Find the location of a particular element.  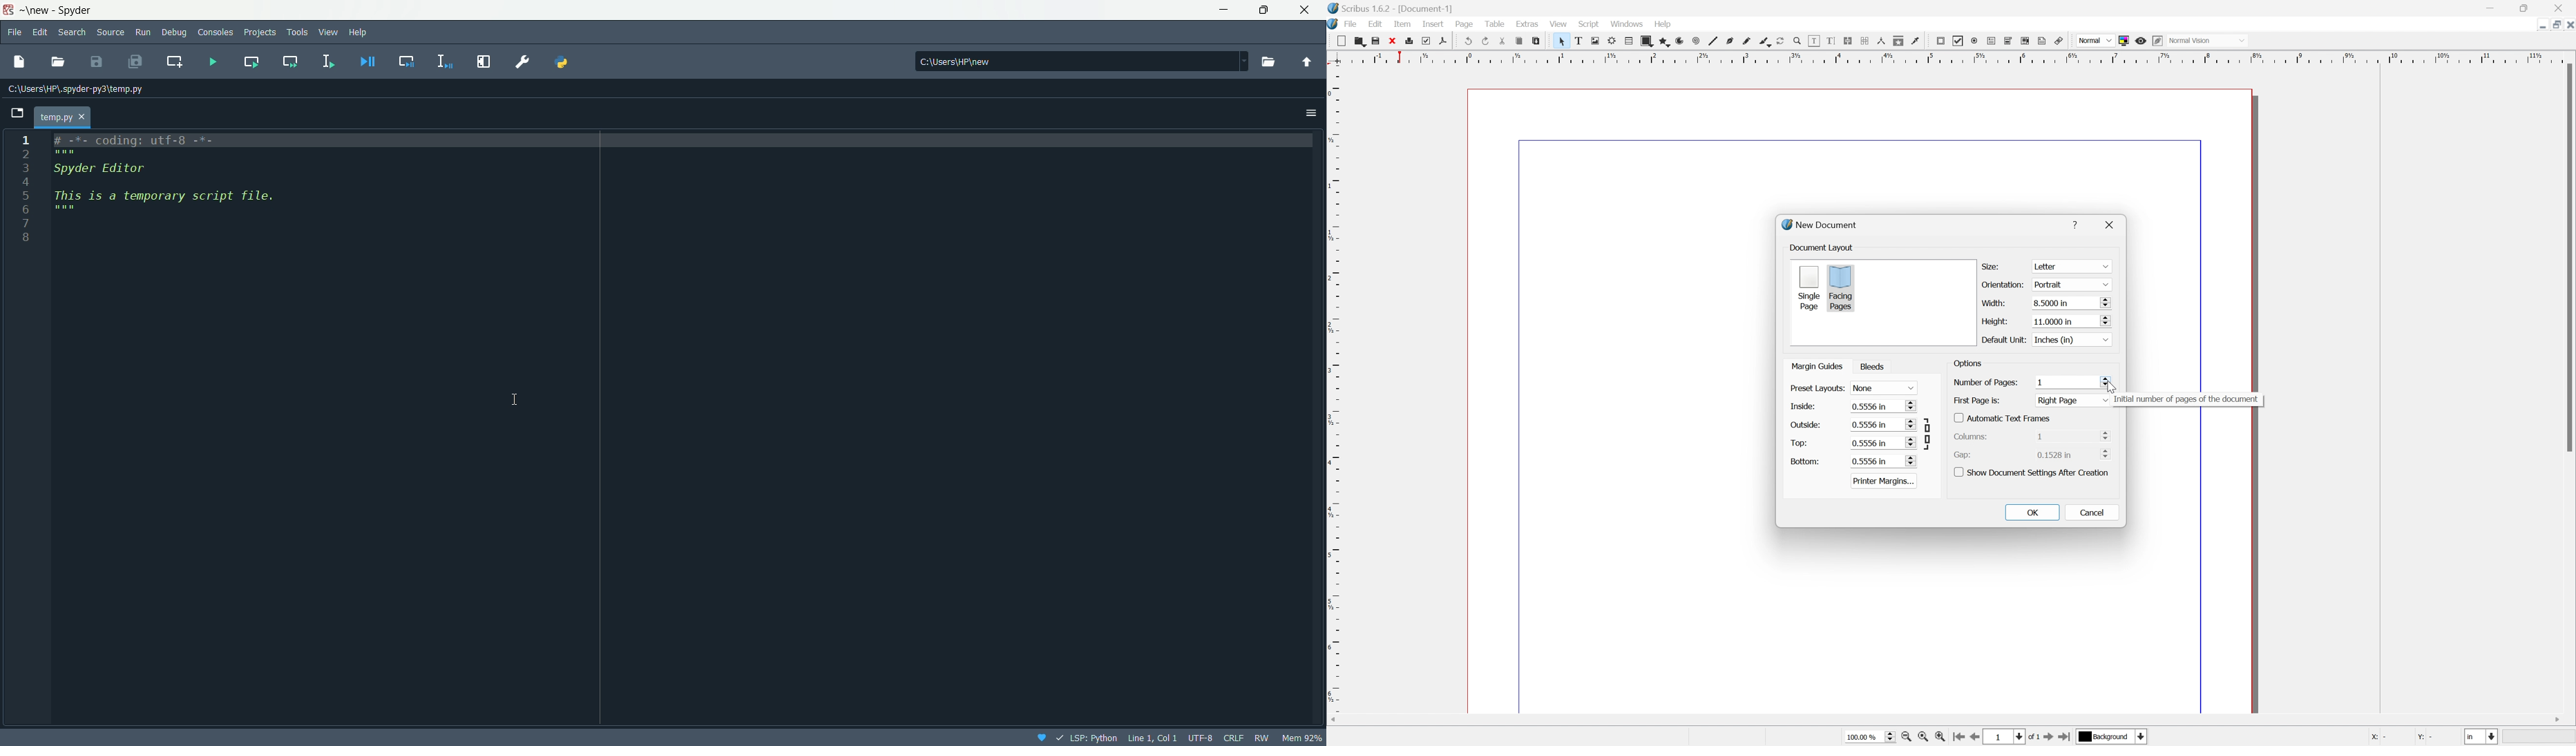

Show document settings after creation is located at coordinates (2034, 472).